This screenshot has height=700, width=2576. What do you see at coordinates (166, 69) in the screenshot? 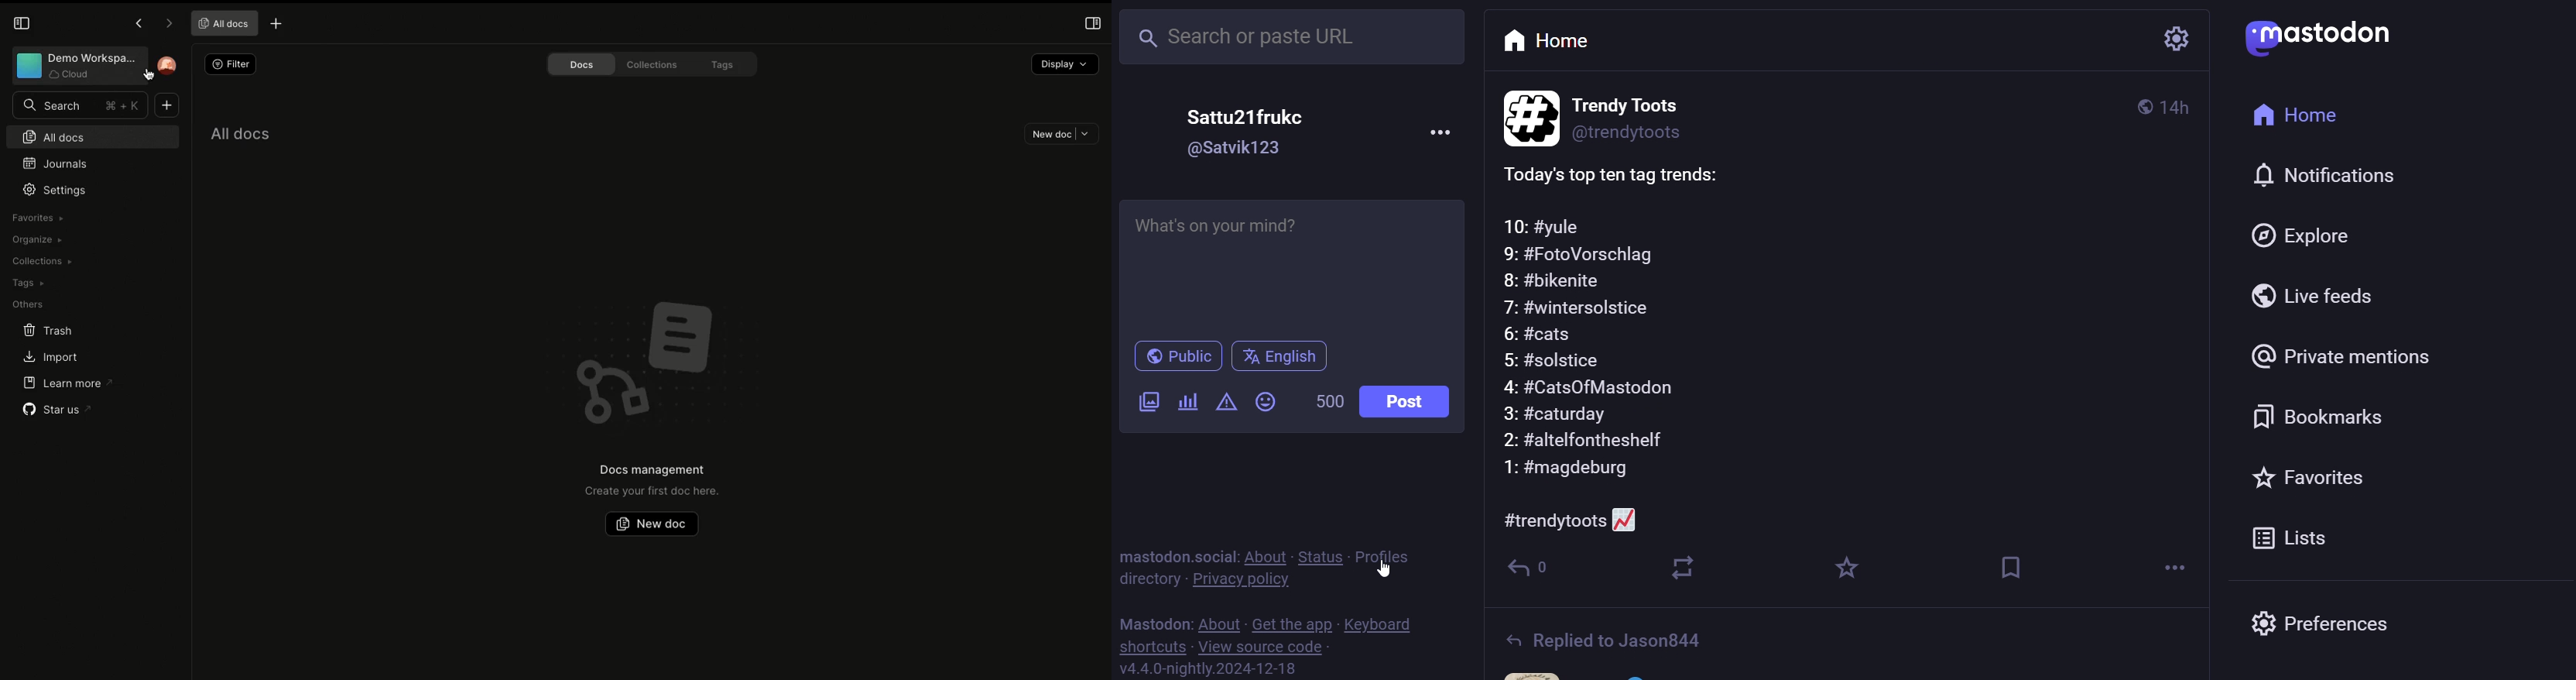
I see `User` at bounding box center [166, 69].